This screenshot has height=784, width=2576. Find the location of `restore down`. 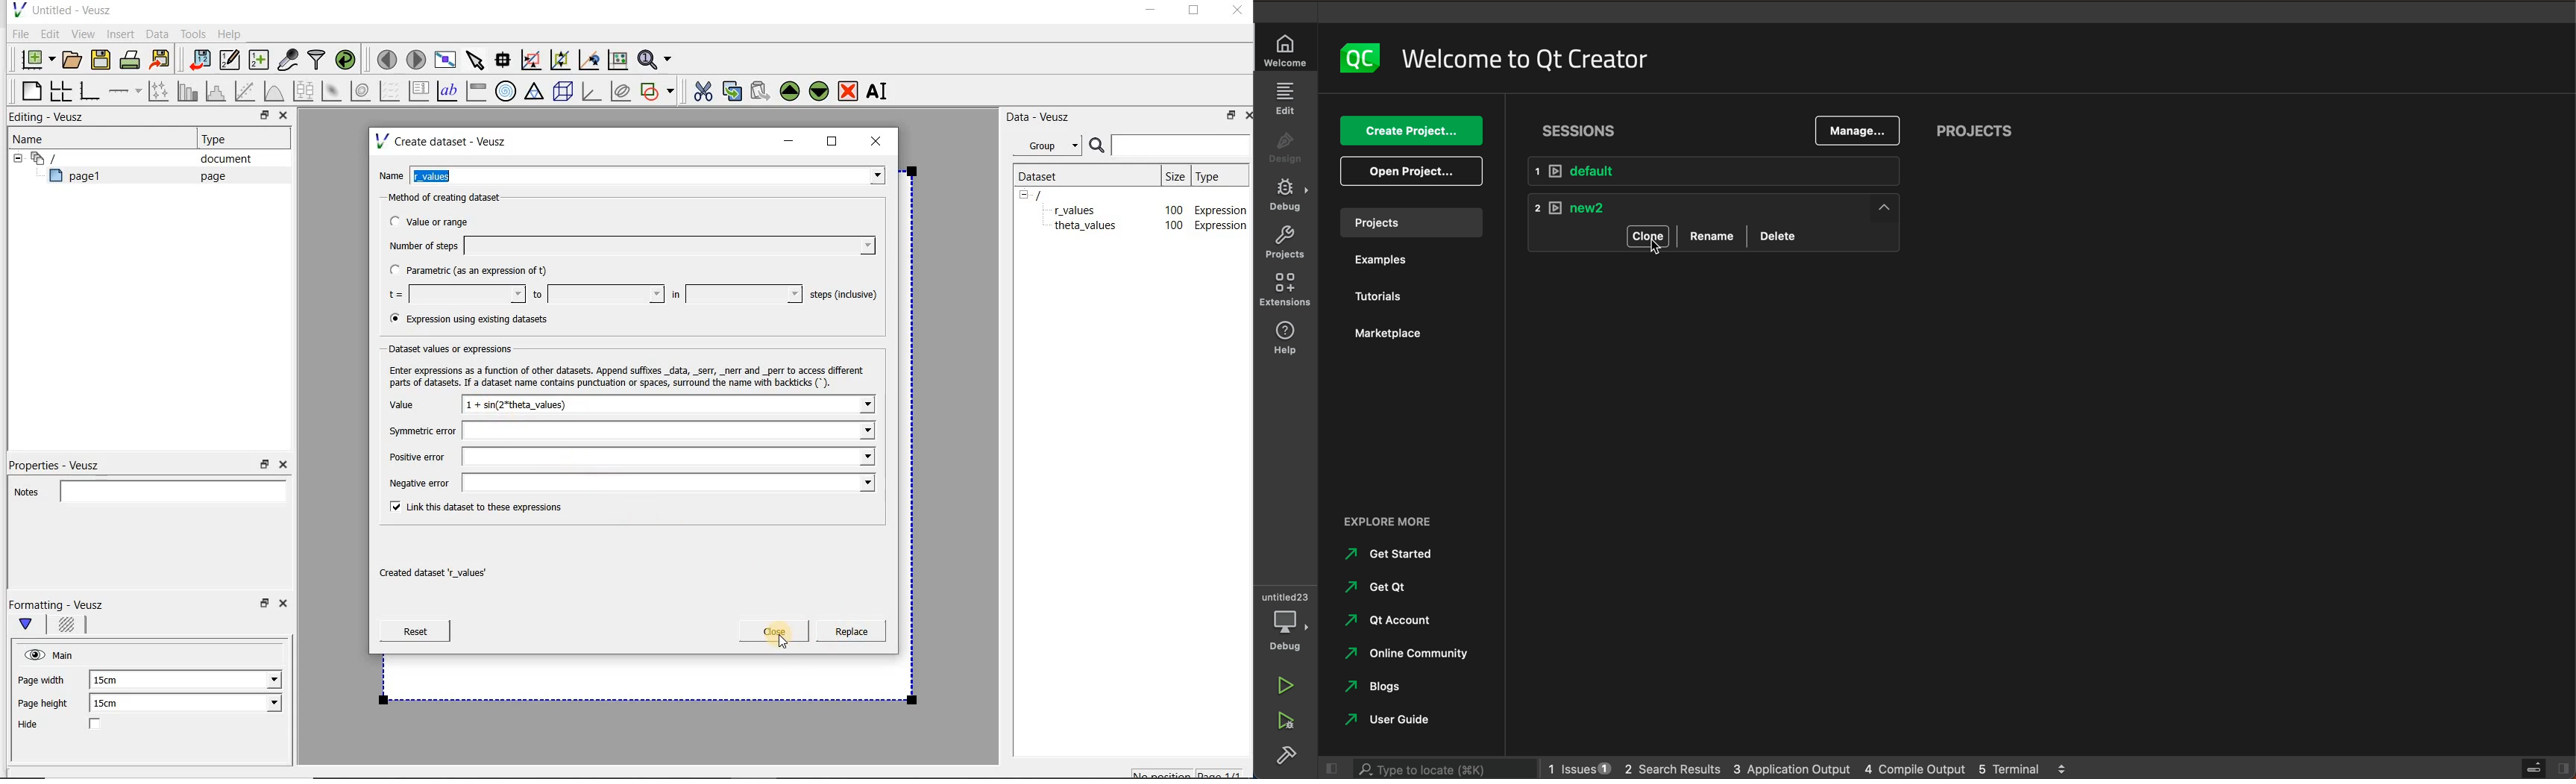

restore down is located at coordinates (260, 117).